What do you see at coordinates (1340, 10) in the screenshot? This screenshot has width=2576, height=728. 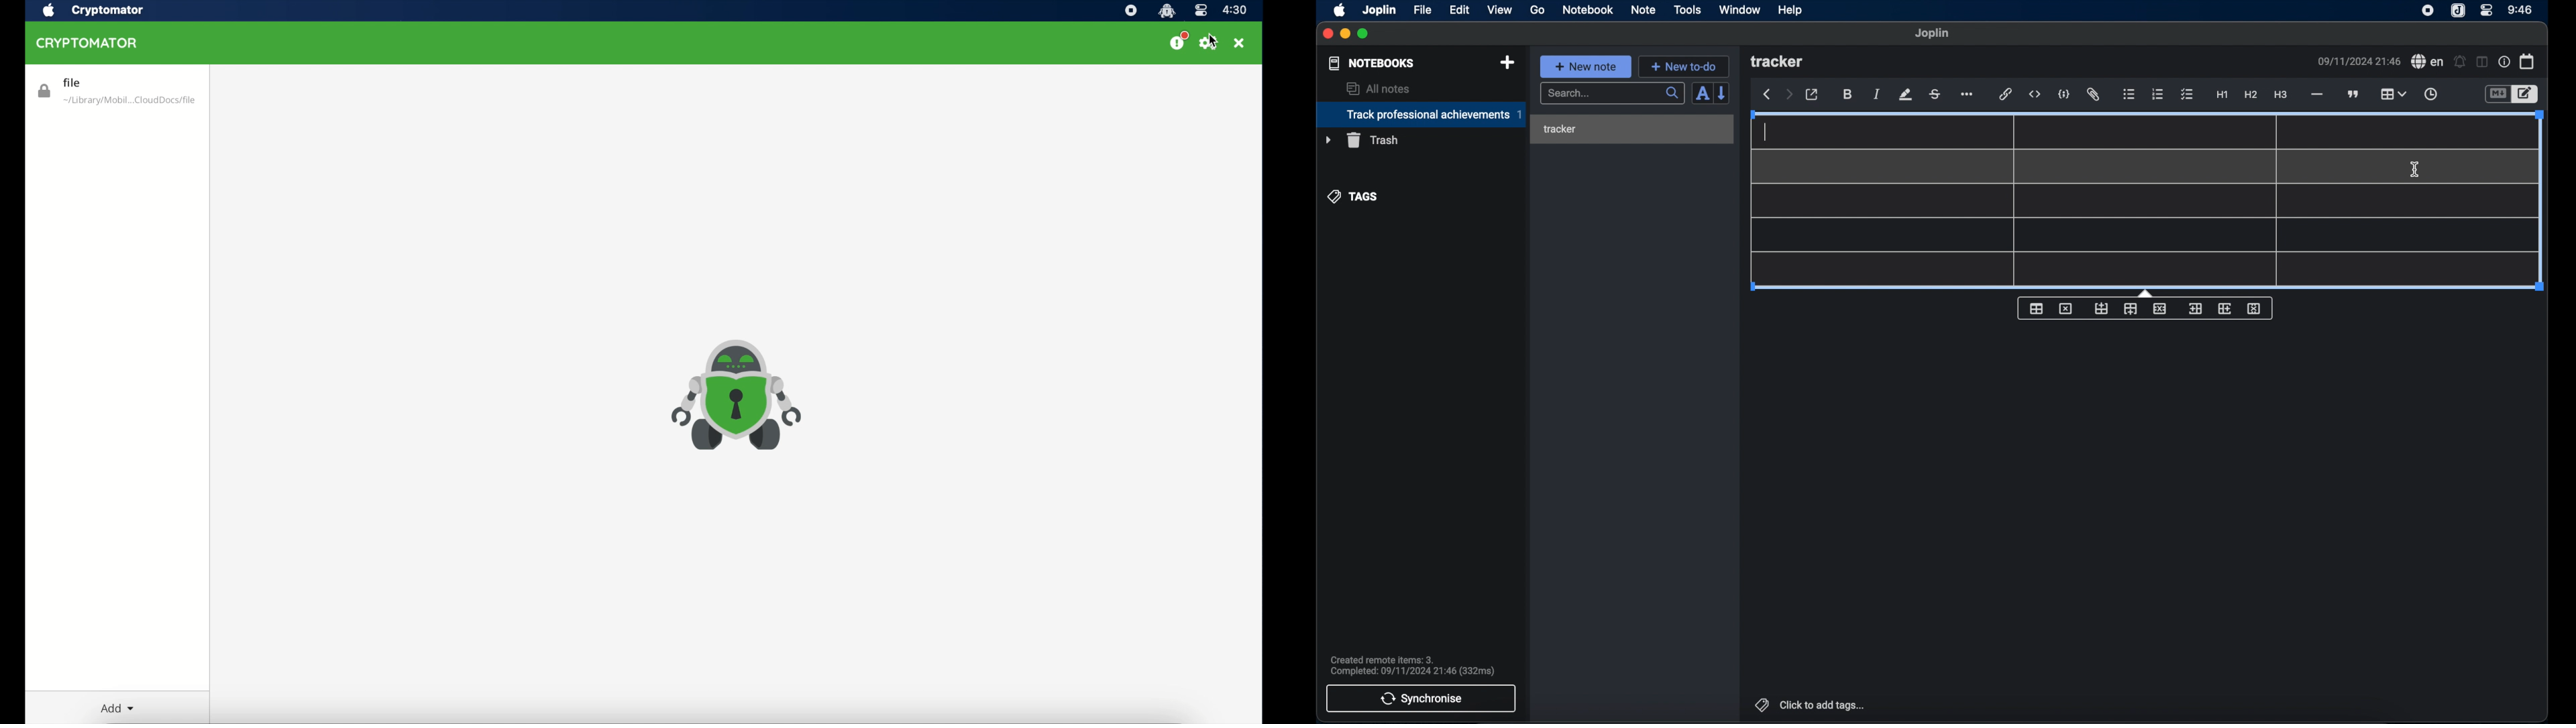 I see `apple icon` at bounding box center [1340, 10].